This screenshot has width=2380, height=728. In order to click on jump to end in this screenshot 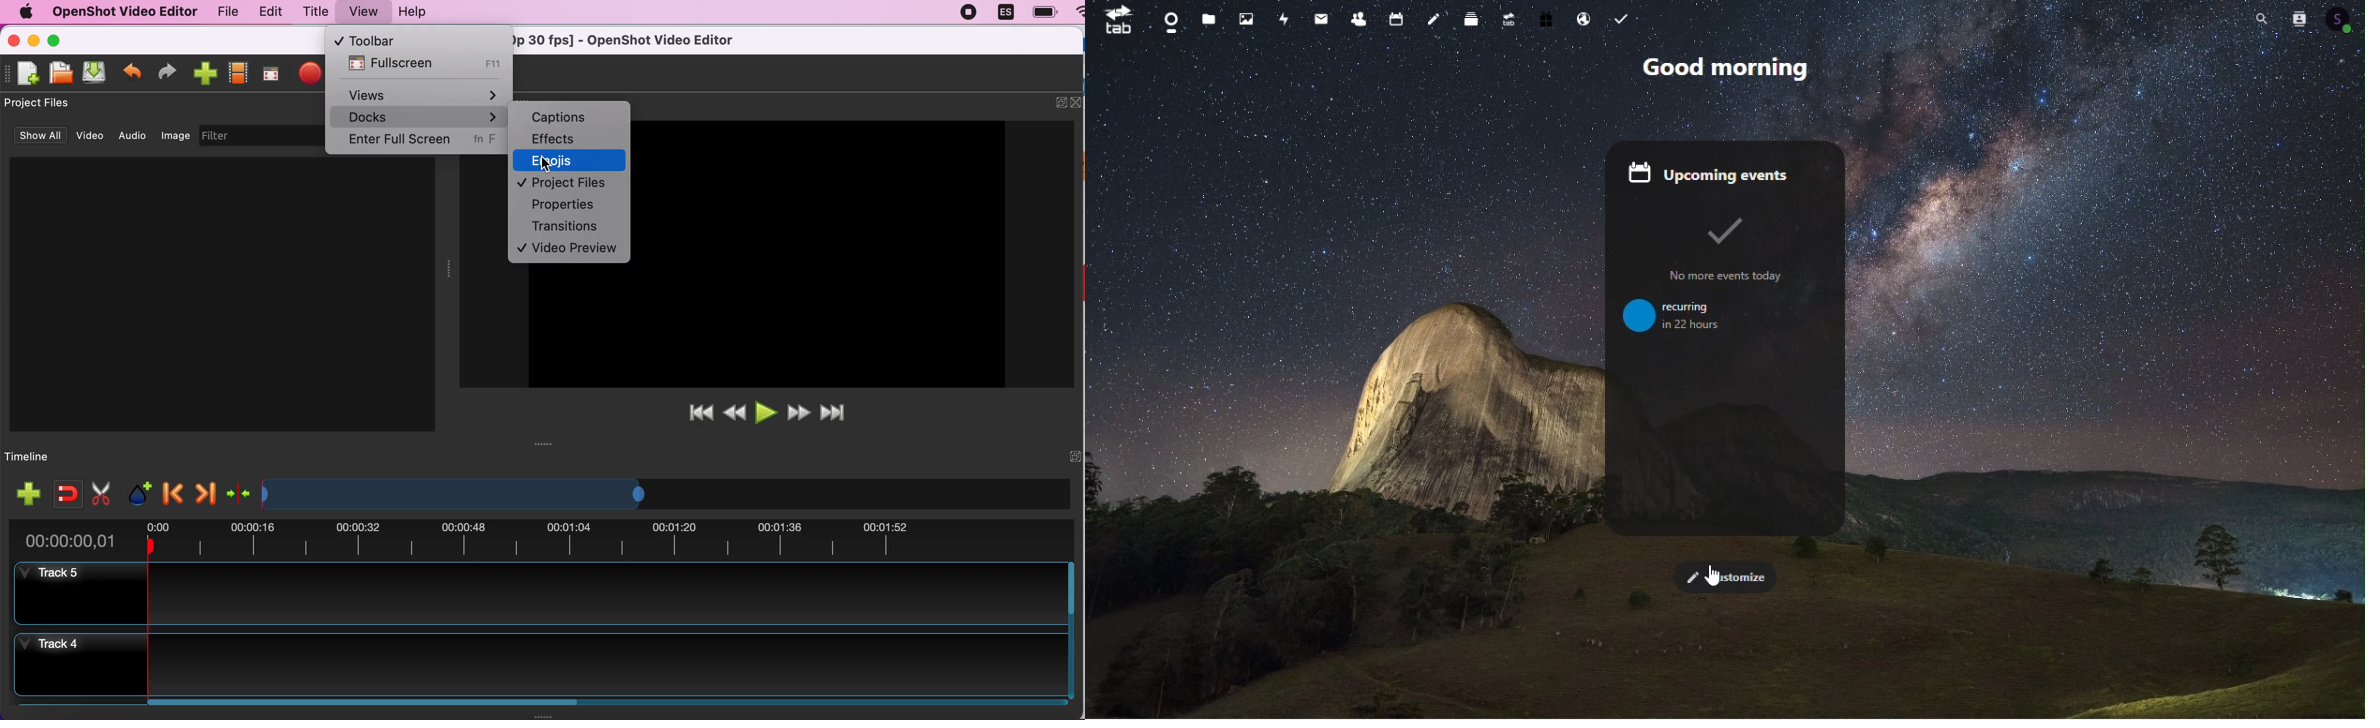, I will do `click(842, 409)`.